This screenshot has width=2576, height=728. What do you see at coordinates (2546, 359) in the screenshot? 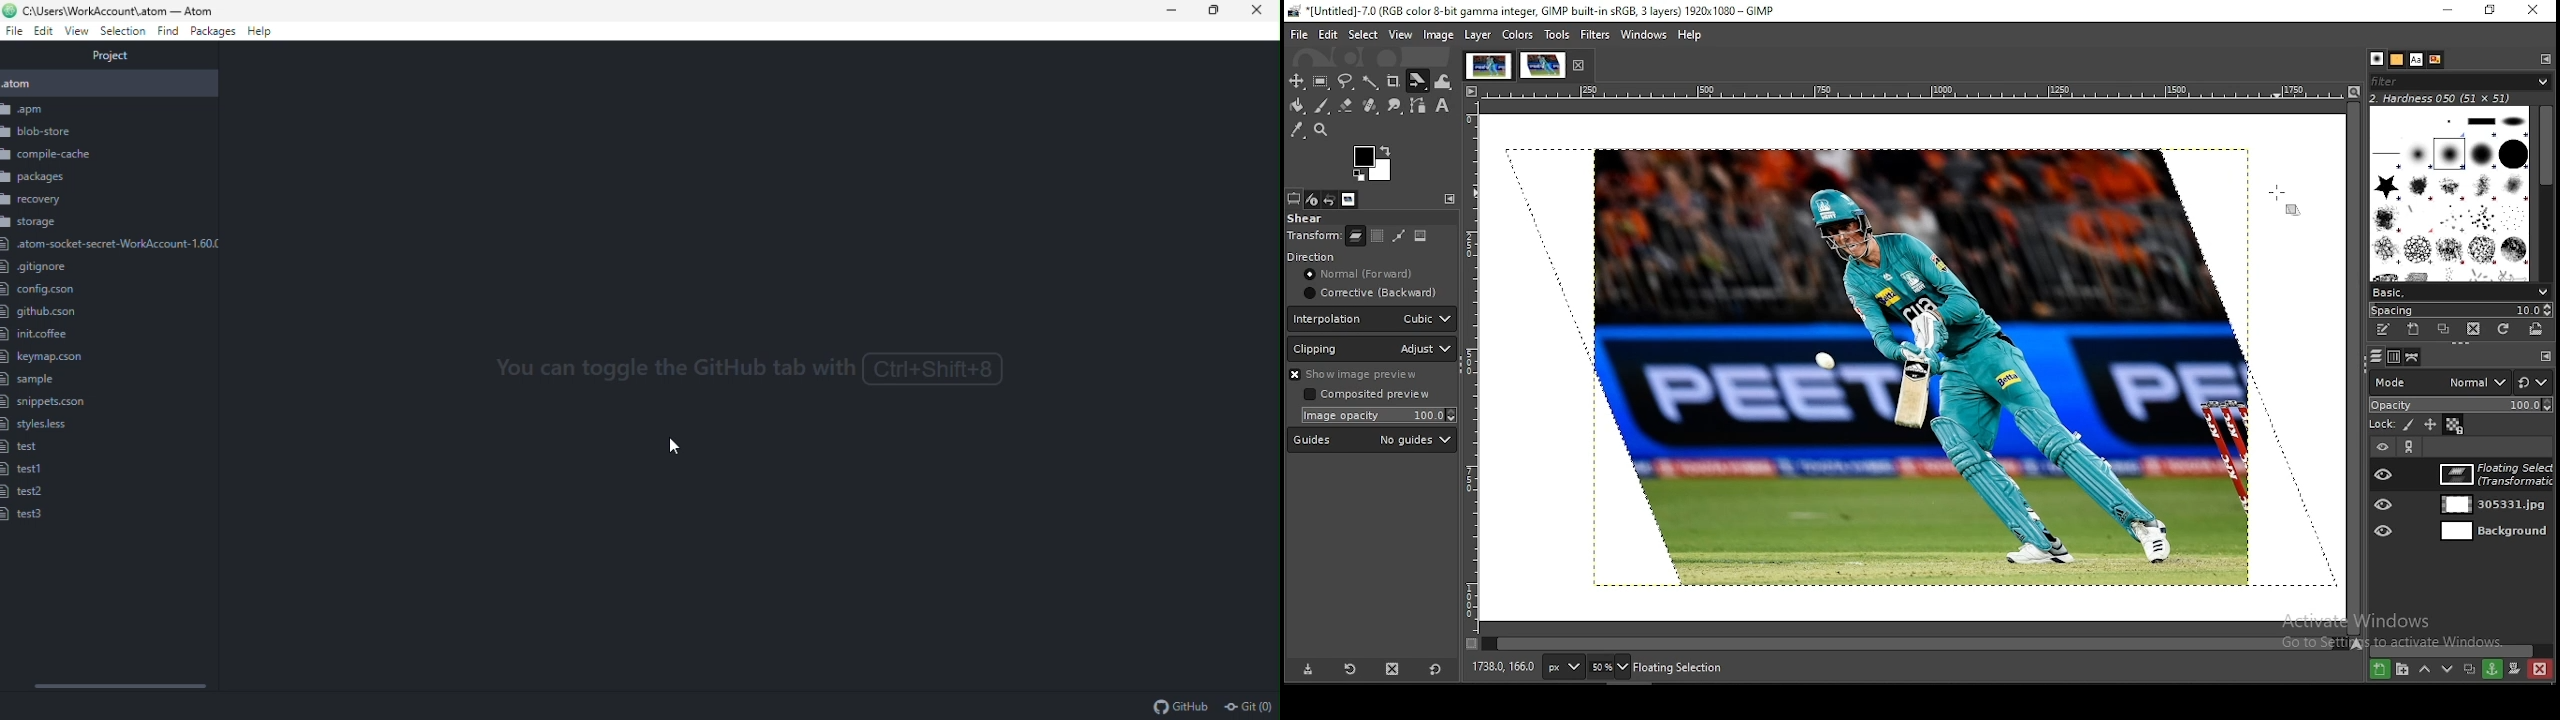
I see `configure this tab` at bounding box center [2546, 359].